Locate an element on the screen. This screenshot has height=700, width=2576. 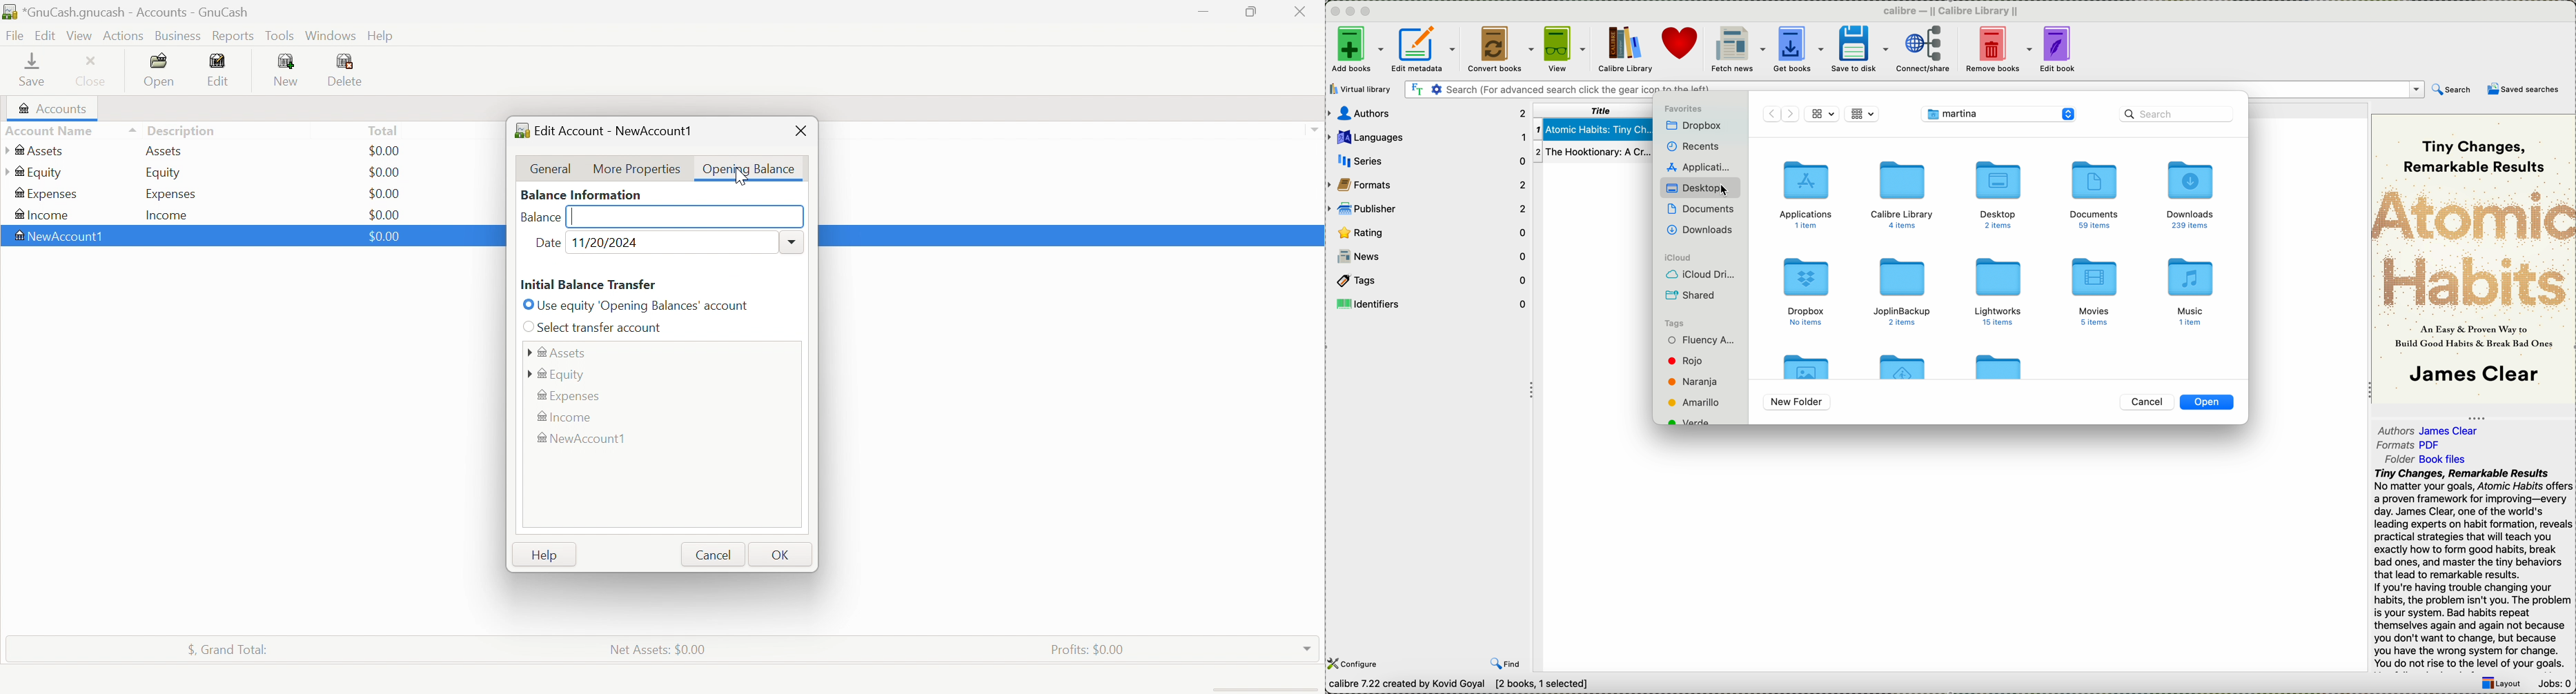
icloud is located at coordinates (1677, 256).